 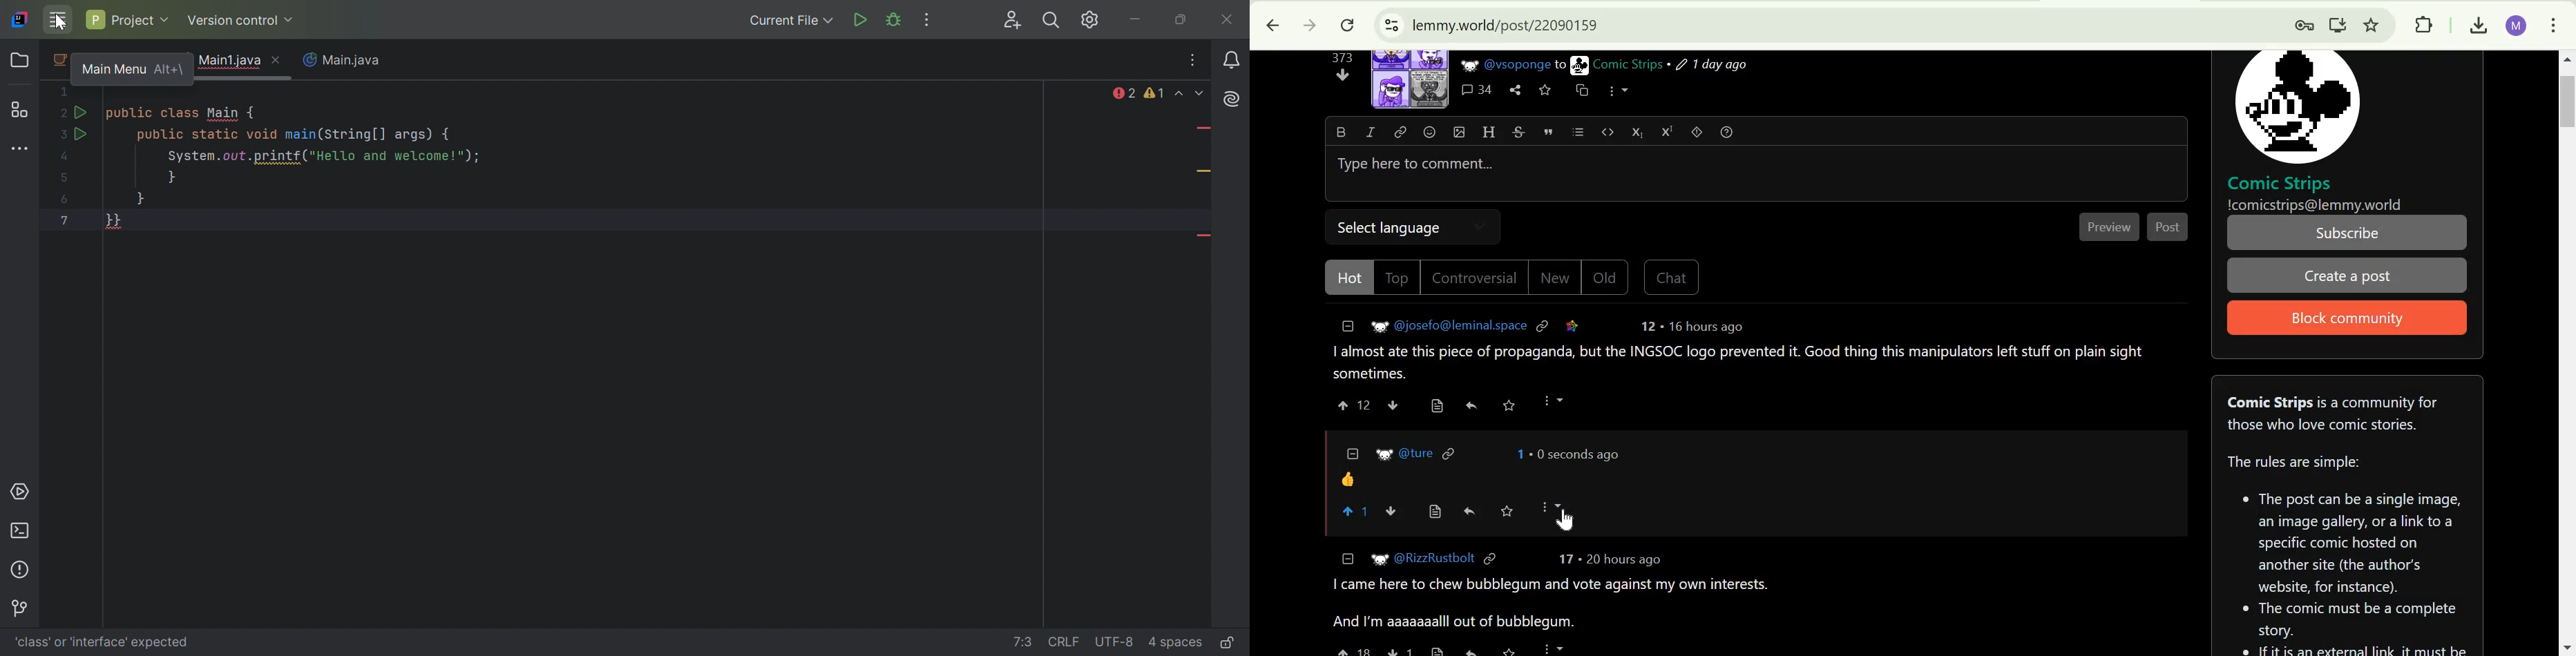 What do you see at coordinates (1543, 325) in the screenshot?
I see `link` at bounding box center [1543, 325].